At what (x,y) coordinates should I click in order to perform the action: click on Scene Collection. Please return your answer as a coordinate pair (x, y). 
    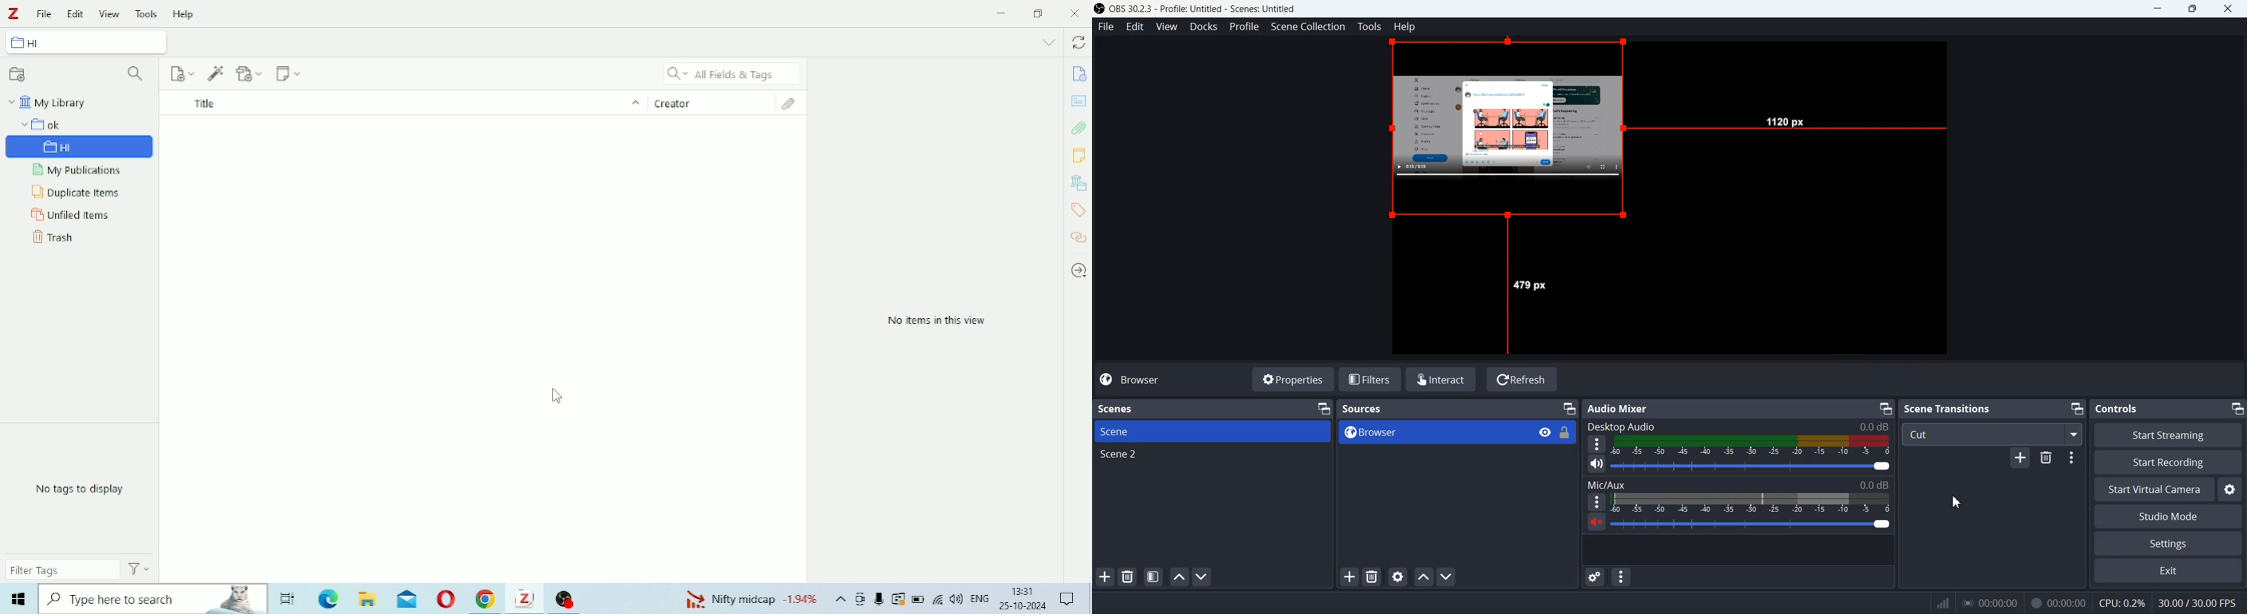
    Looking at the image, I should click on (1309, 26).